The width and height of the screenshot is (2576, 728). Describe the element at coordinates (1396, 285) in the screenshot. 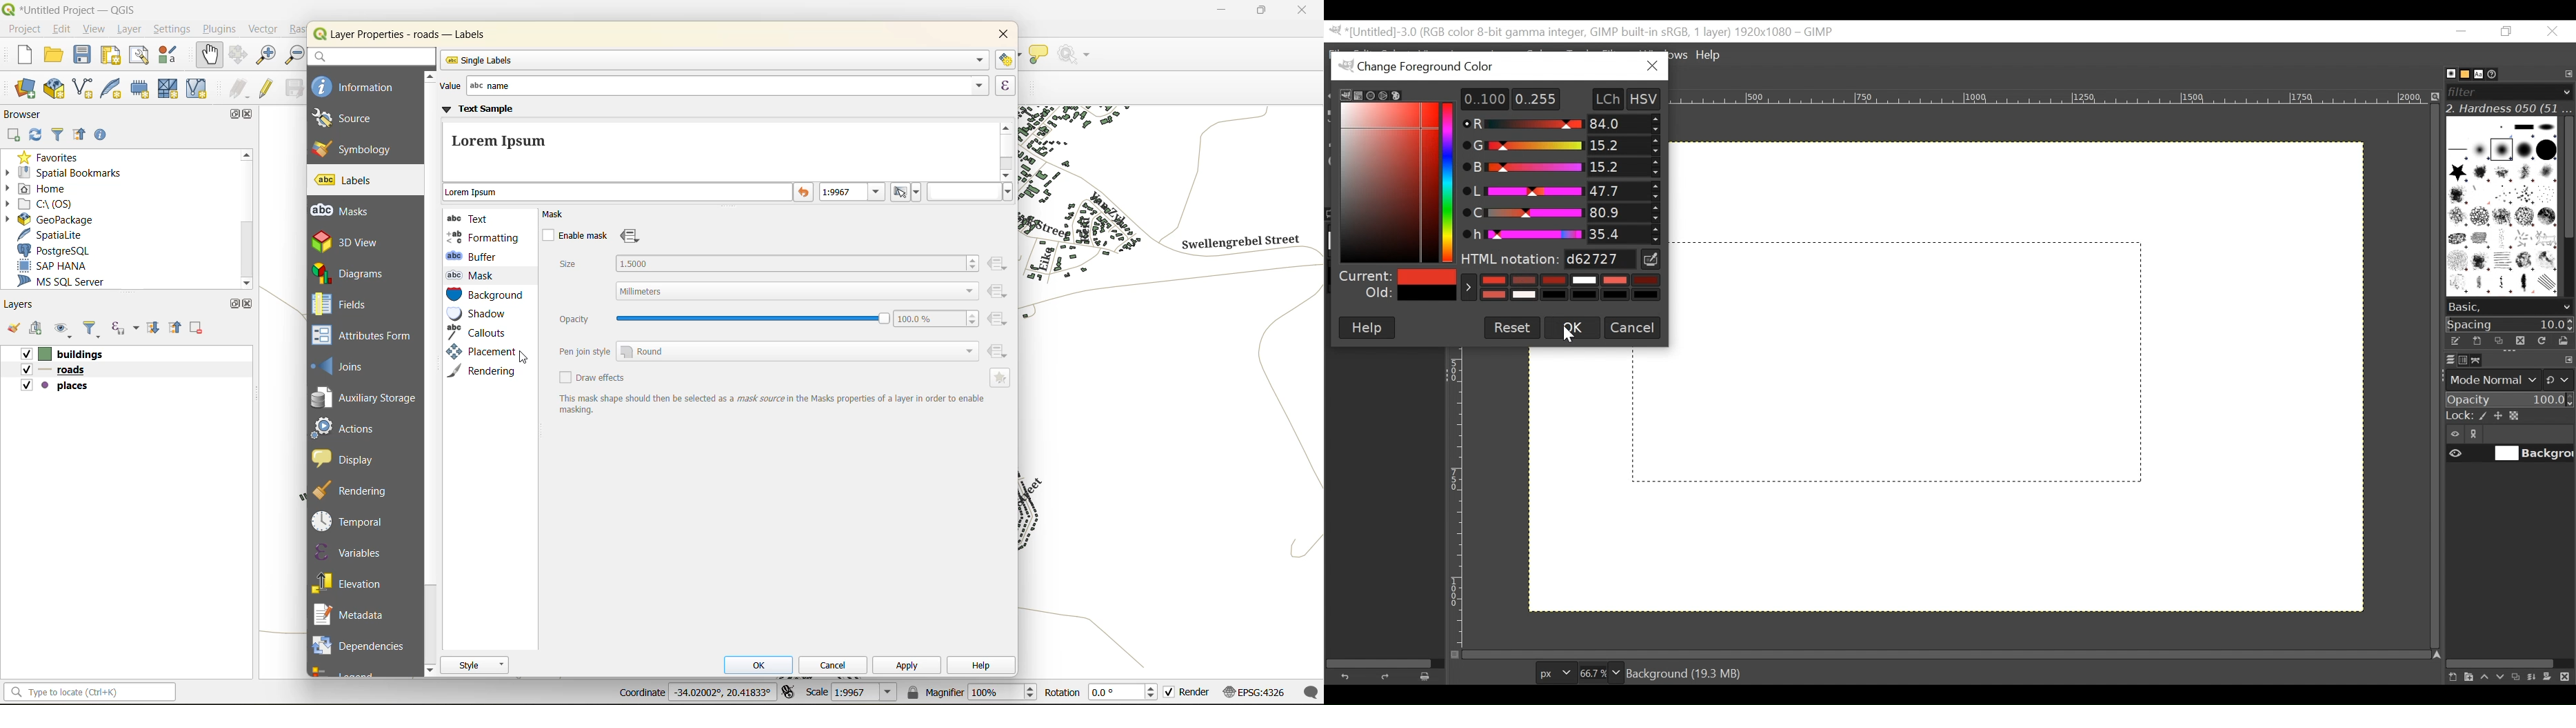

I see `Current old` at that location.